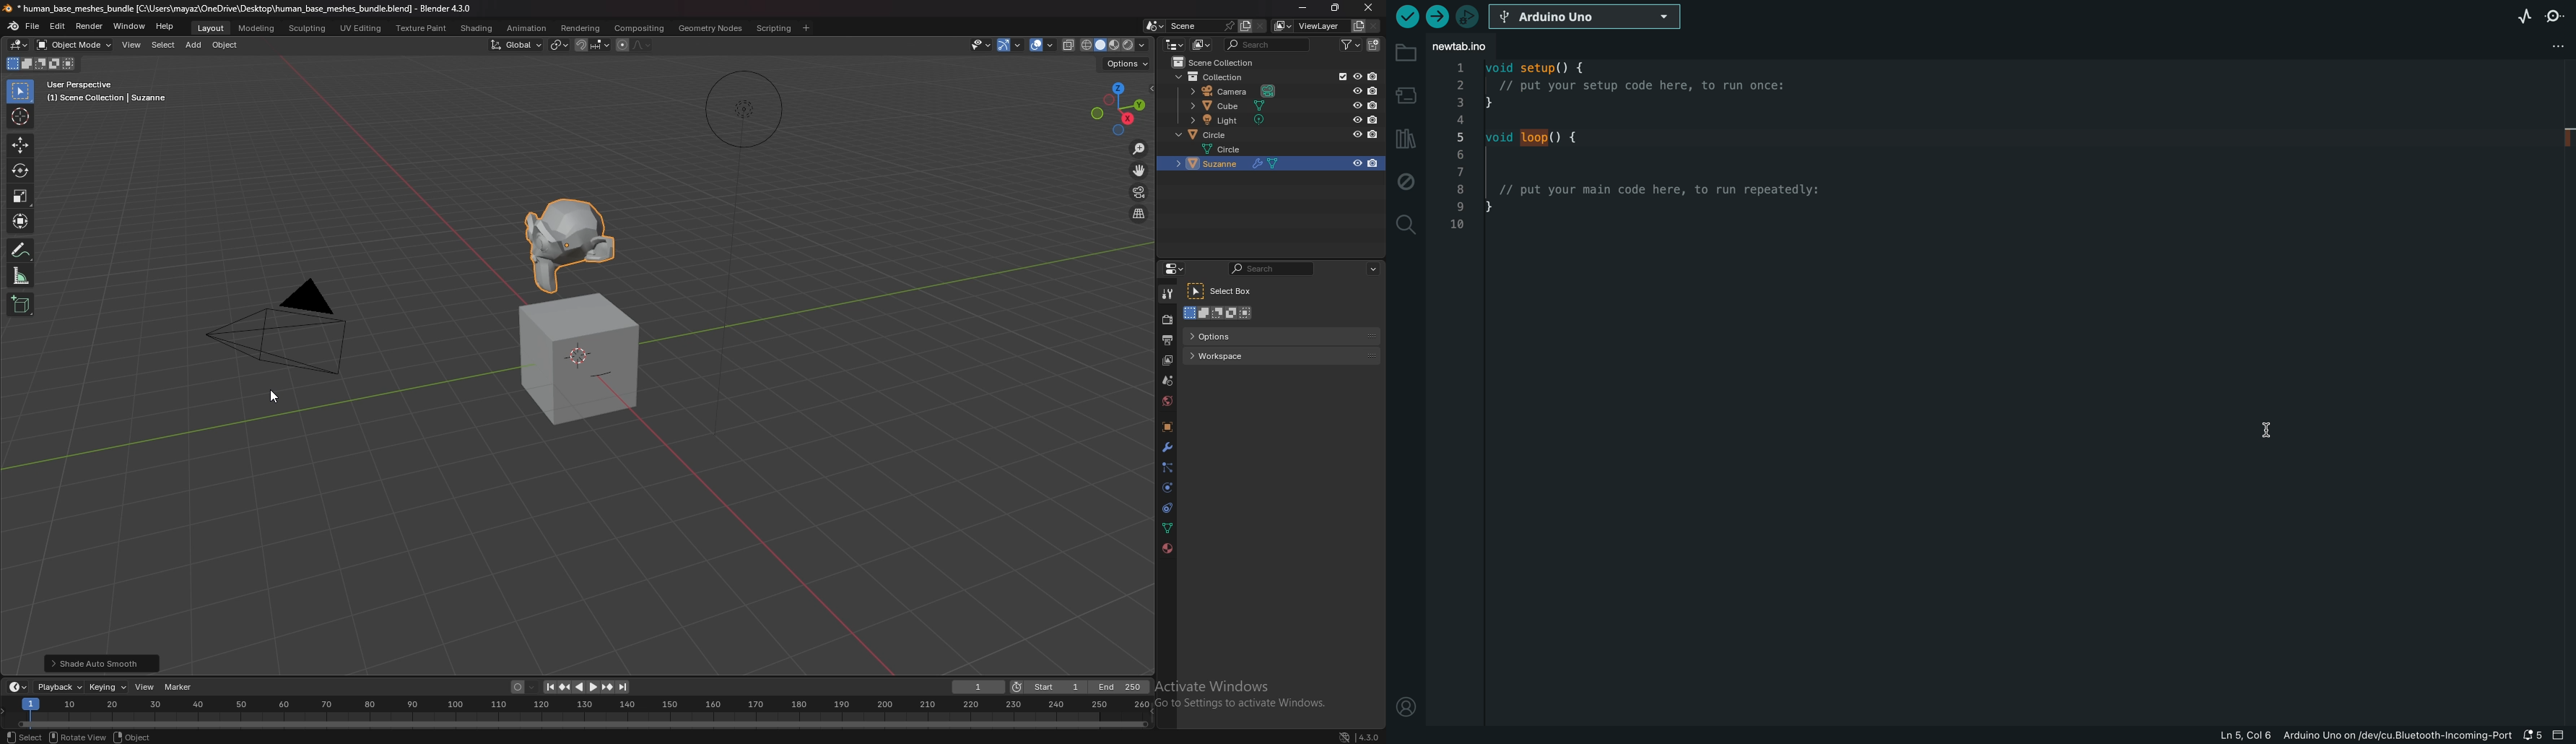 Image resolution: width=2576 pixels, height=756 pixels. I want to click on cursor, so click(22, 116).